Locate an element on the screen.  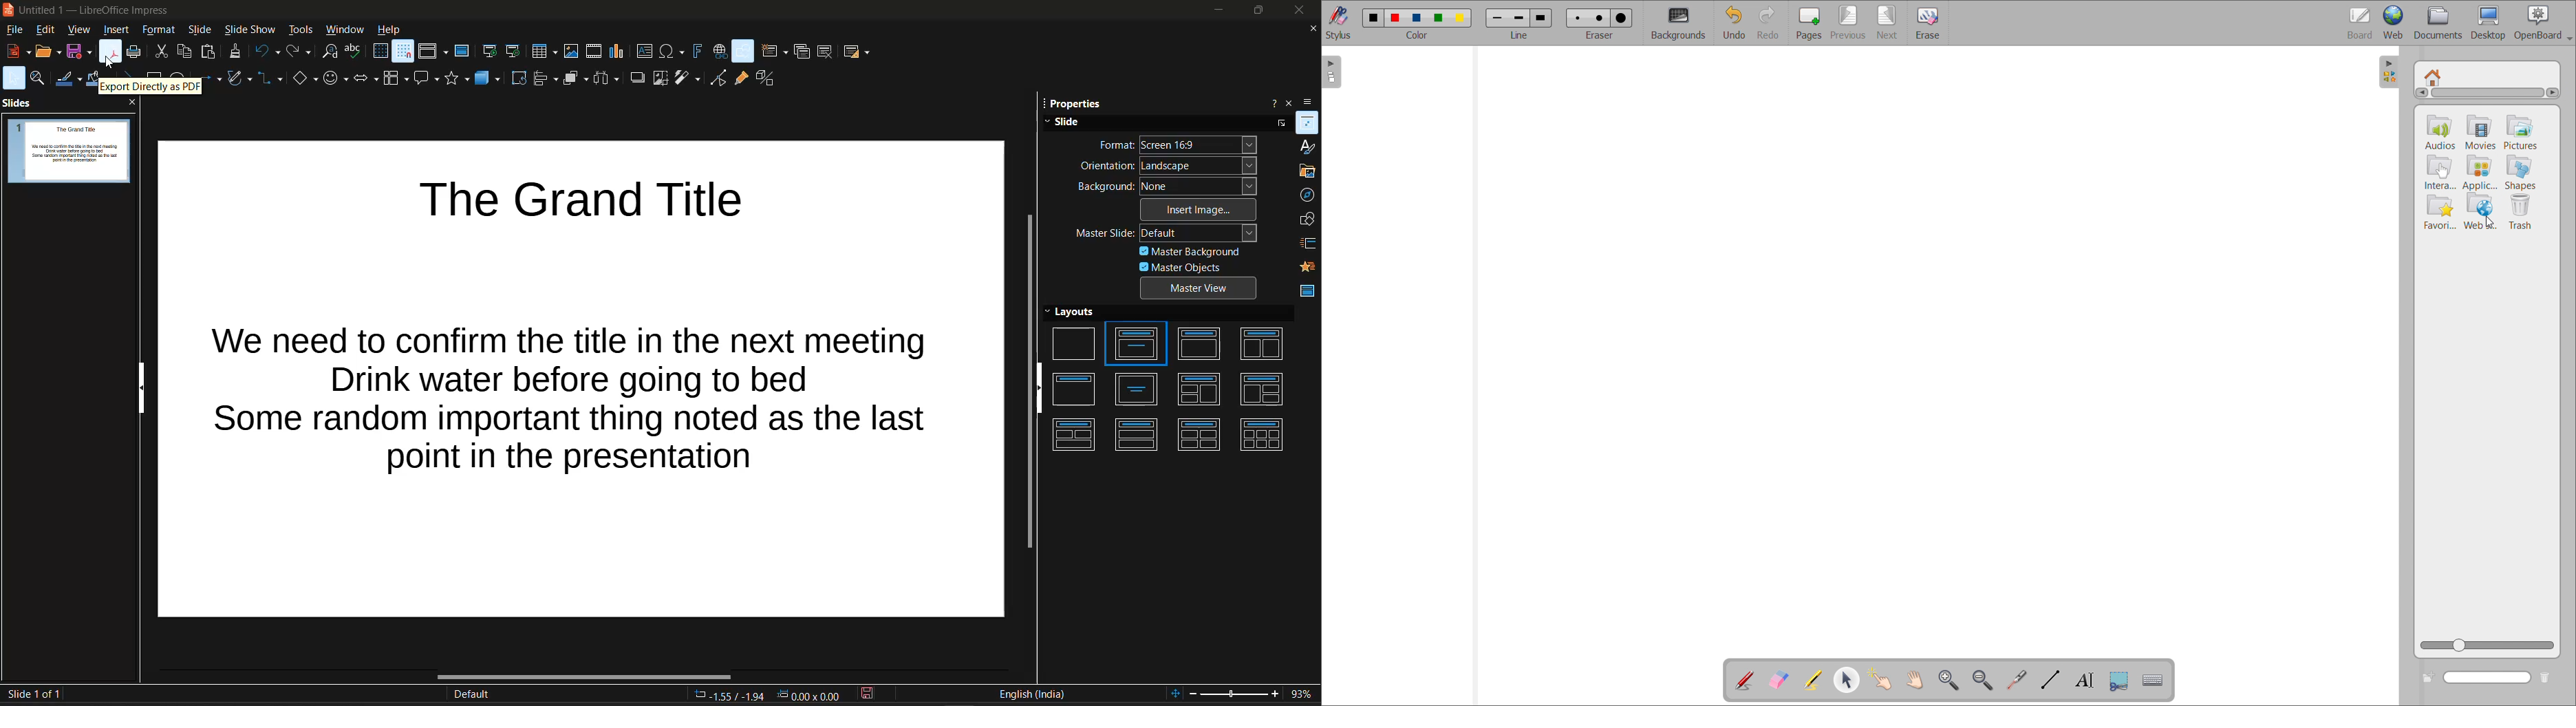
horizontal scroll bar is located at coordinates (583, 675).